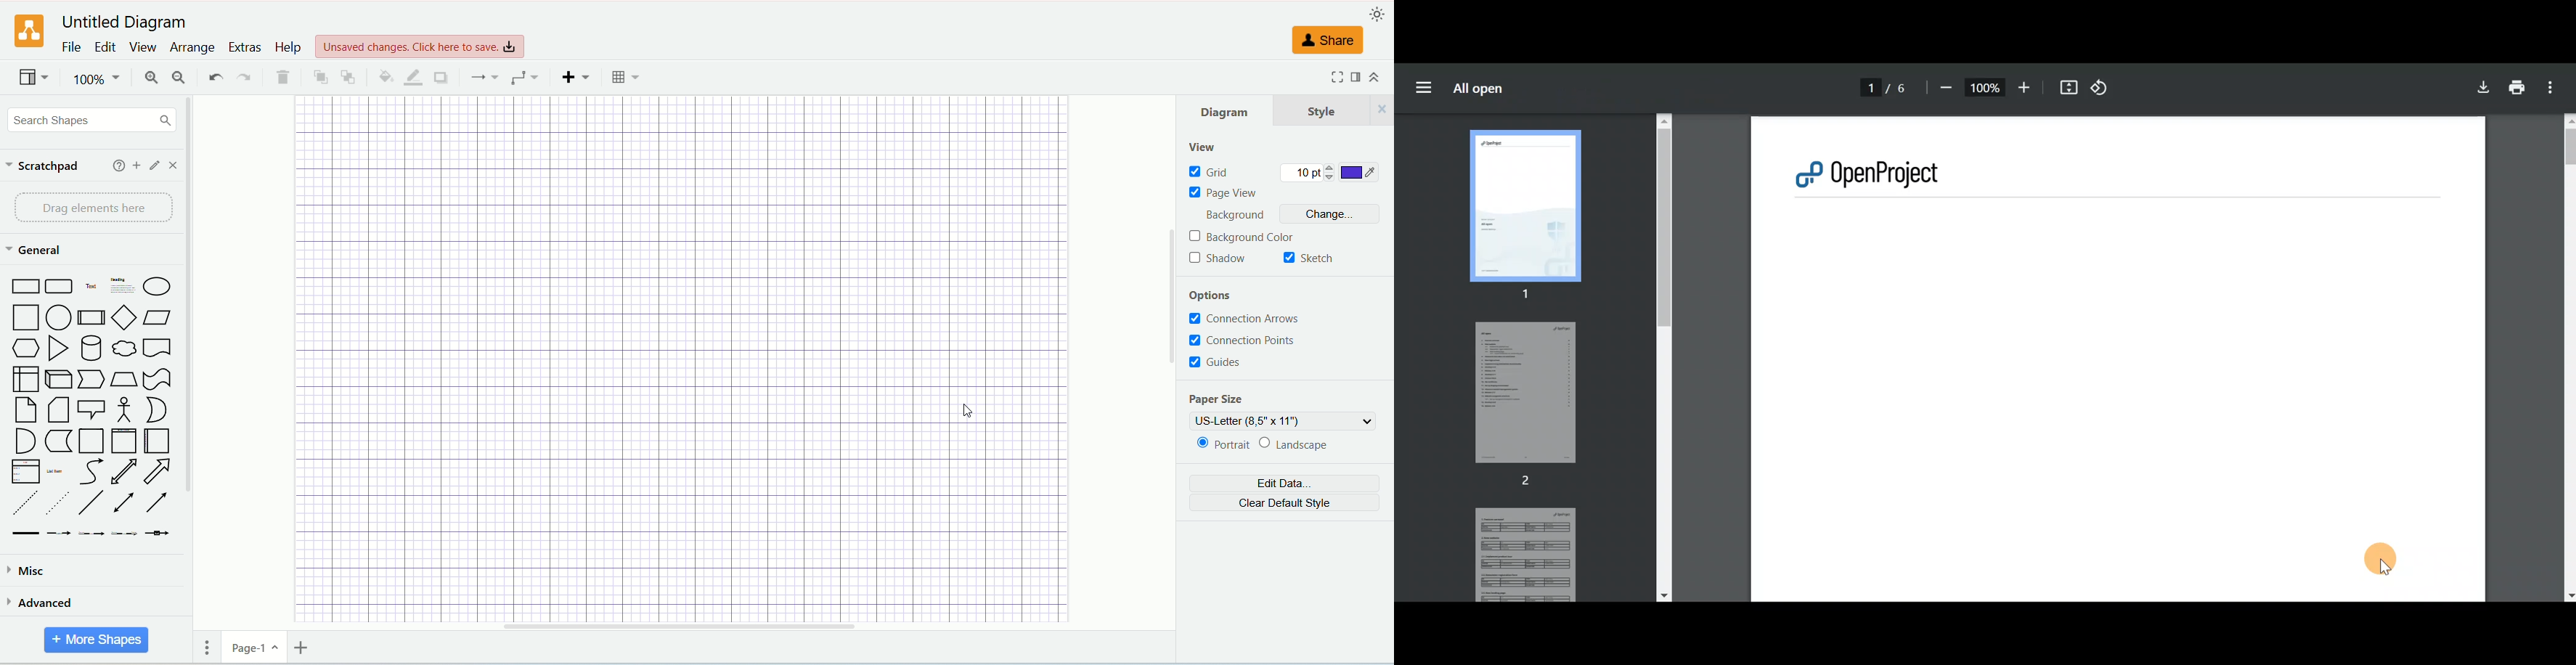 The height and width of the screenshot is (672, 2576). What do you see at coordinates (1525, 213) in the screenshot?
I see `Page 1 preview` at bounding box center [1525, 213].